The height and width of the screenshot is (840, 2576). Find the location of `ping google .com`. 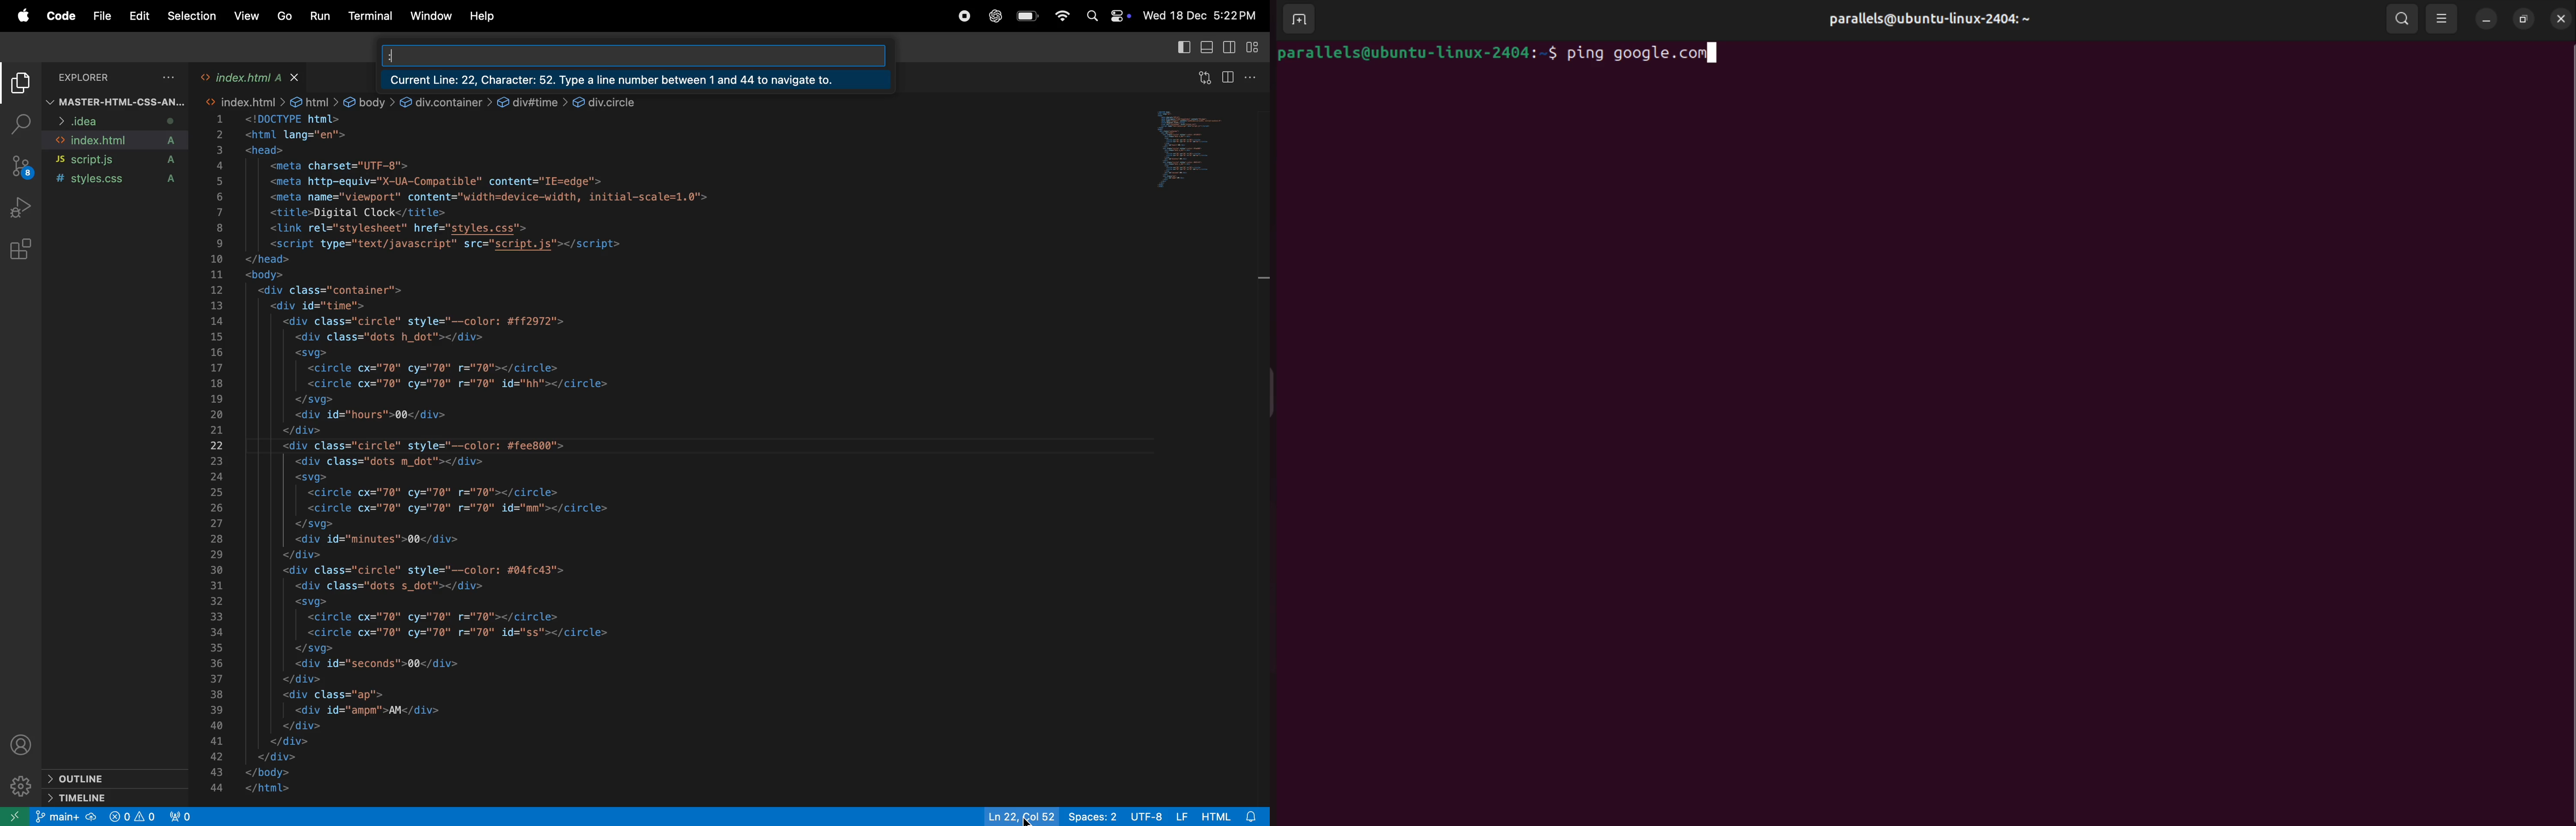

ping google .com is located at coordinates (1645, 53).